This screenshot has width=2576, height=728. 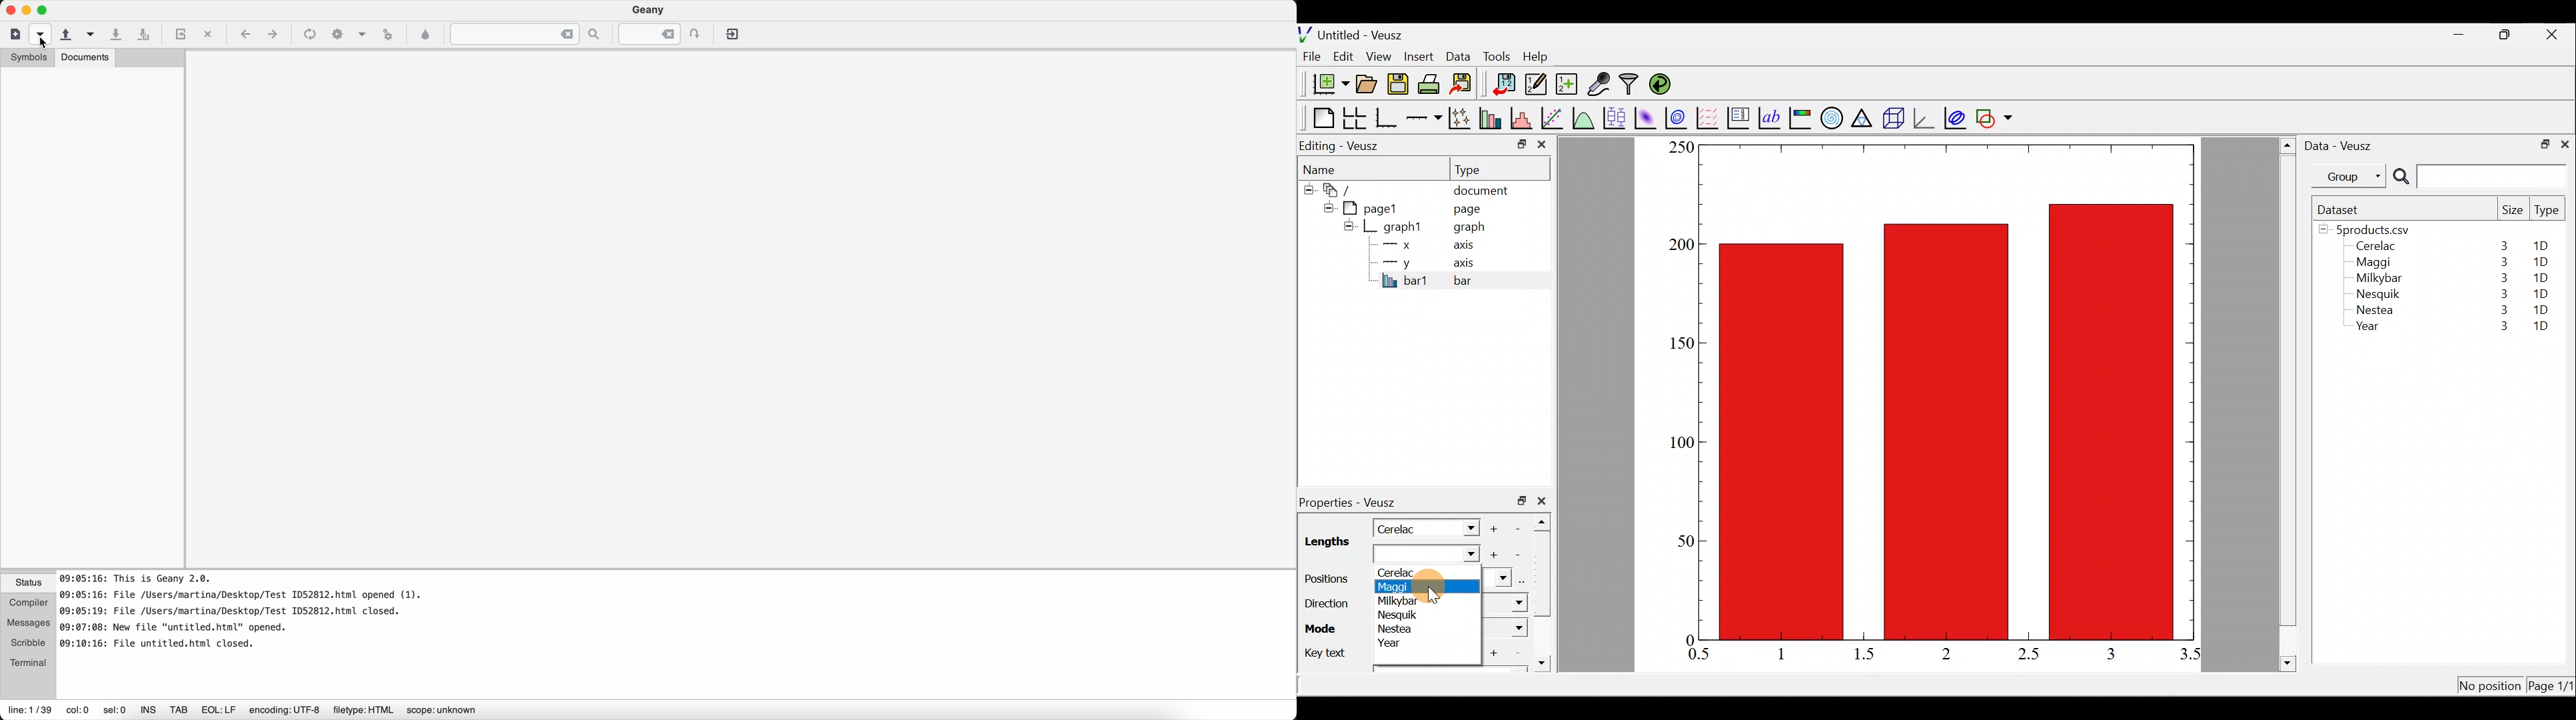 I want to click on 1.5, so click(x=1867, y=655).